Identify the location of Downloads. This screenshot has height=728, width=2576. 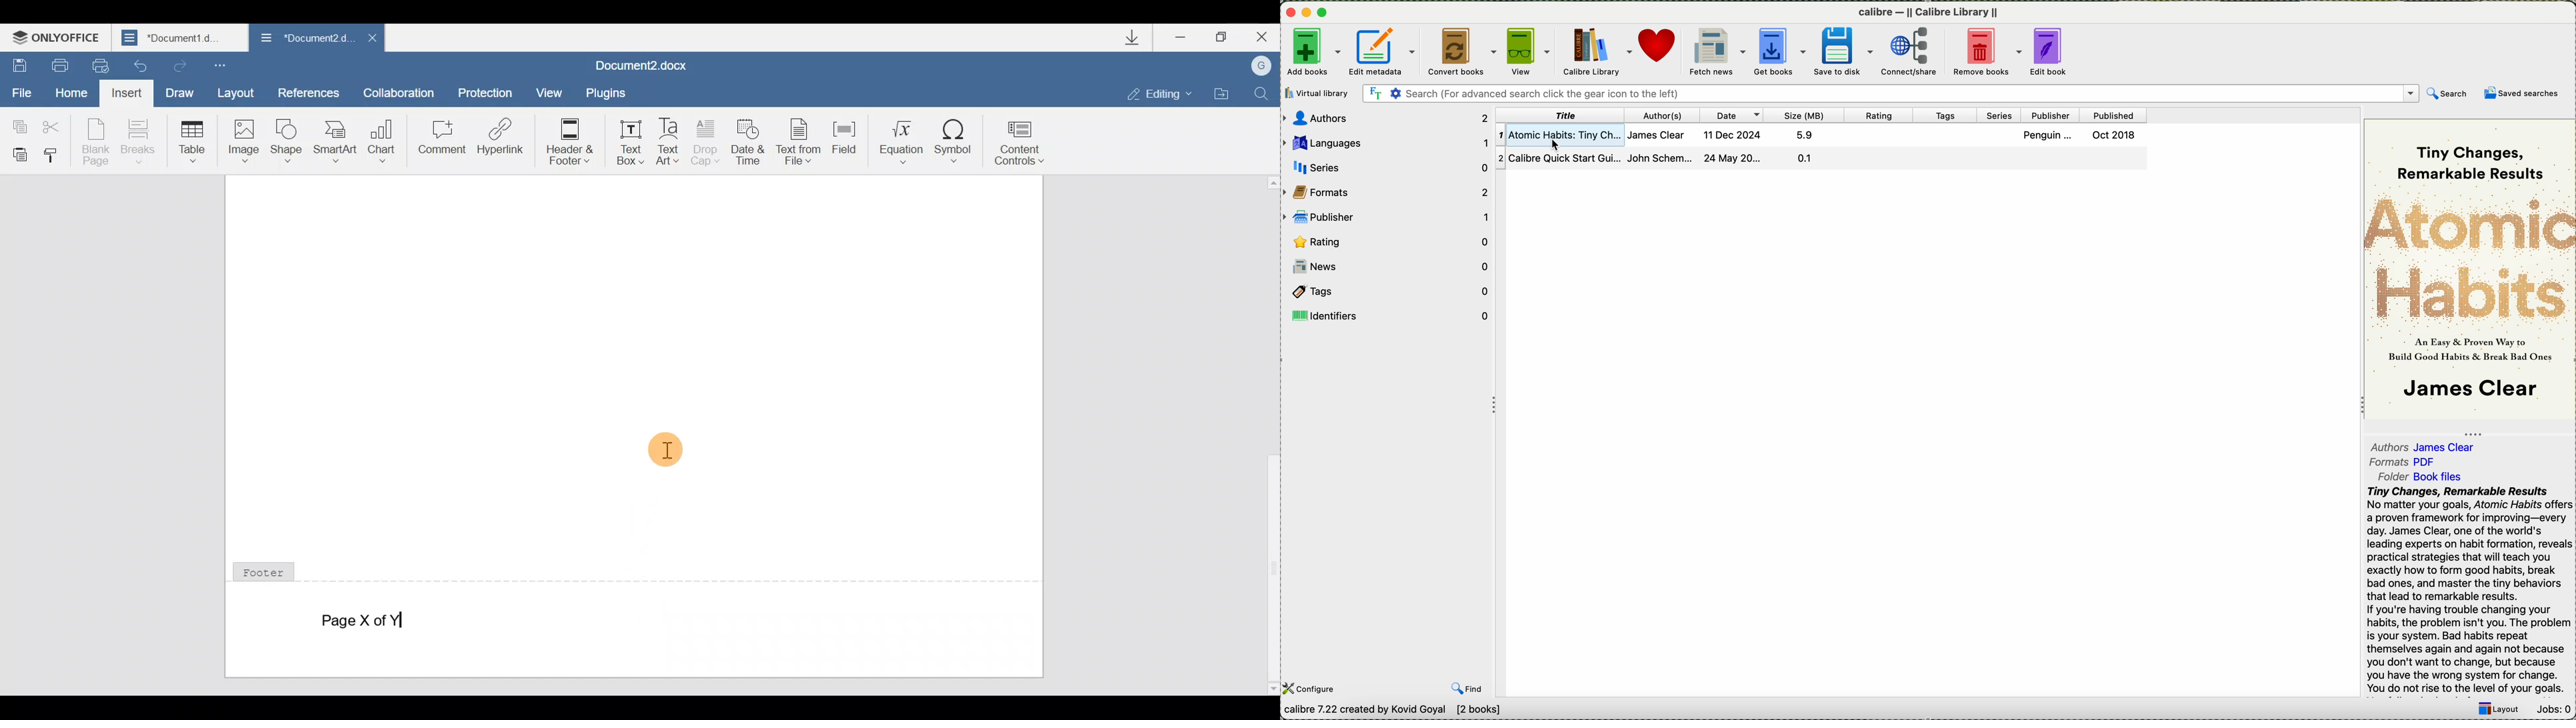
(1132, 37).